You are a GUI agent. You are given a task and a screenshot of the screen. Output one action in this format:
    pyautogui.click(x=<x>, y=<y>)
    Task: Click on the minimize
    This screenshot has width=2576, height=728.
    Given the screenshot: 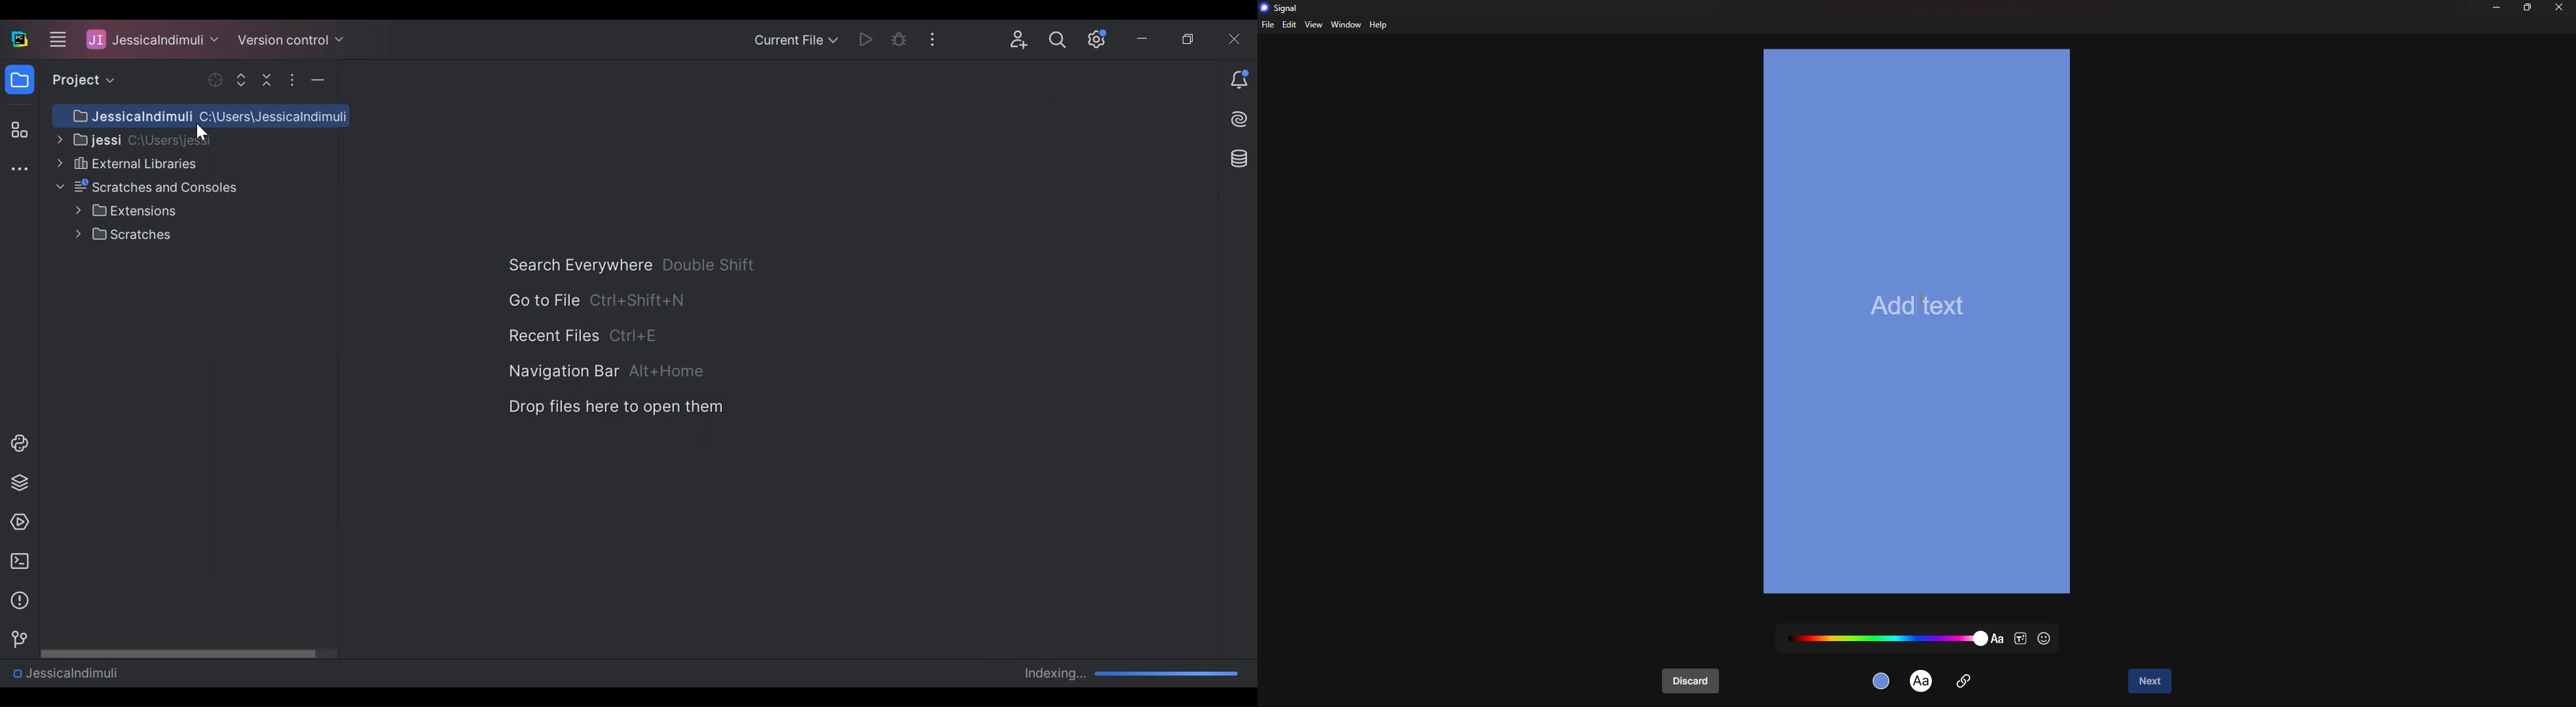 What is the action you would take?
    pyautogui.click(x=2496, y=7)
    